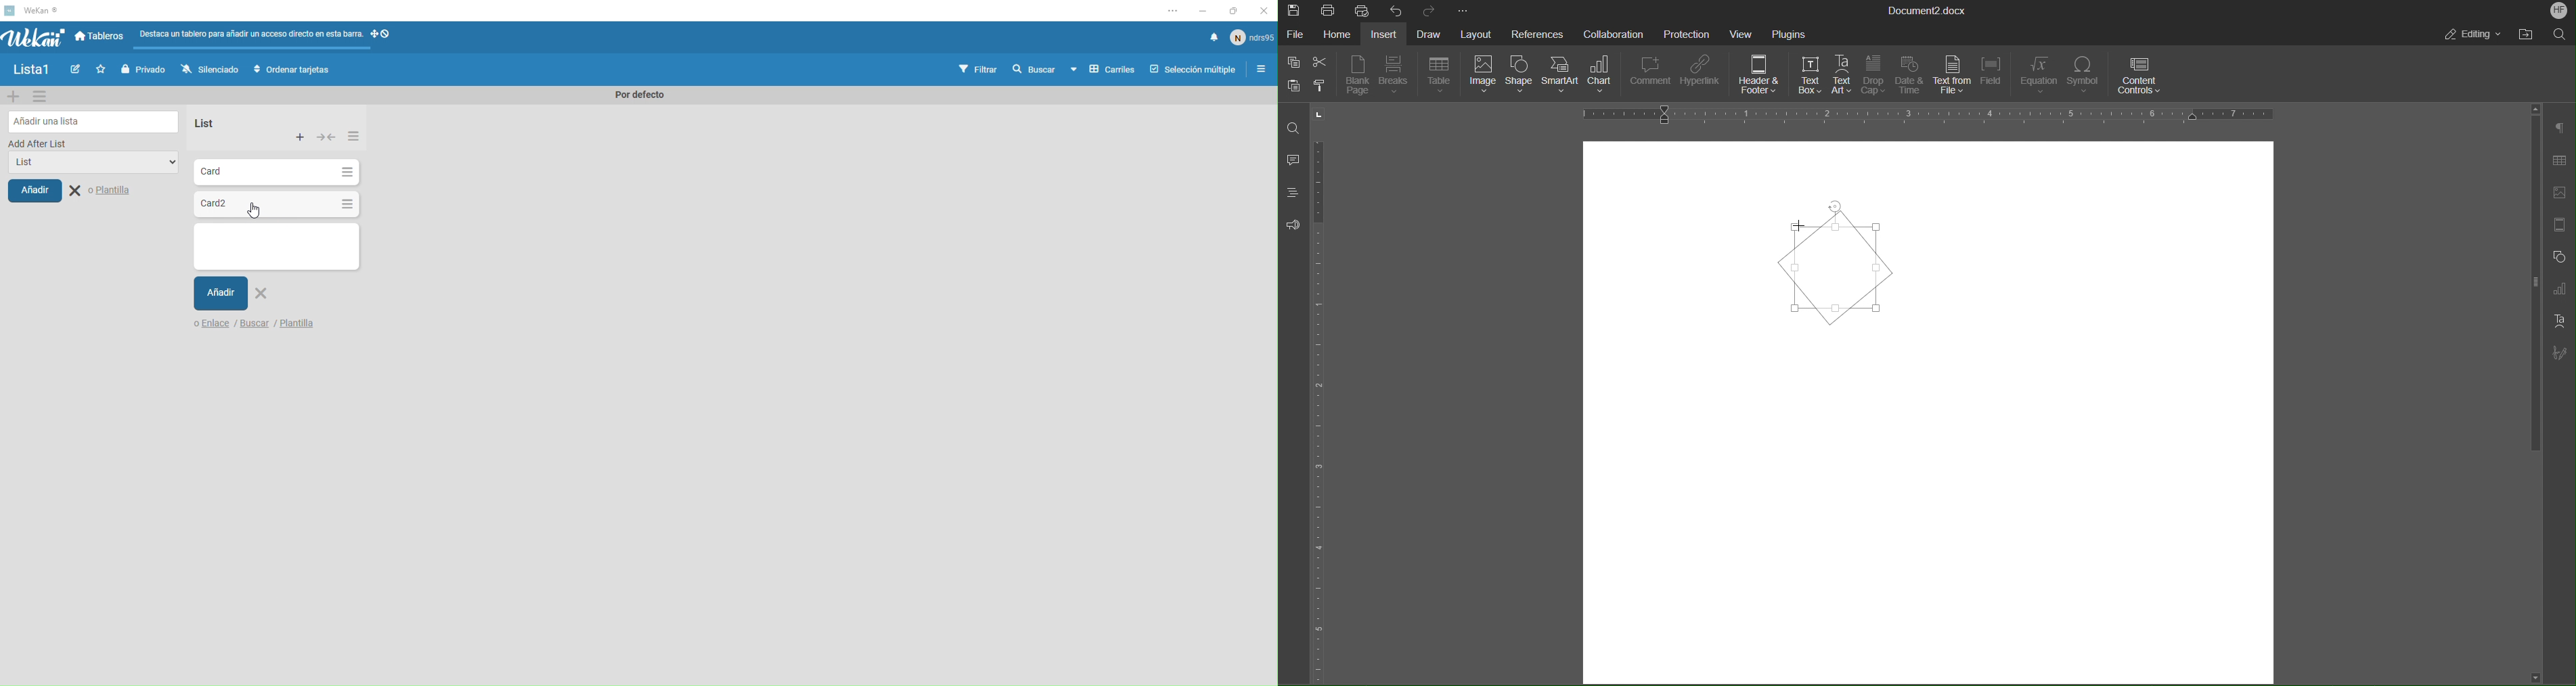 The image size is (2576, 700). What do you see at coordinates (1325, 86) in the screenshot?
I see `Copy Style` at bounding box center [1325, 86].